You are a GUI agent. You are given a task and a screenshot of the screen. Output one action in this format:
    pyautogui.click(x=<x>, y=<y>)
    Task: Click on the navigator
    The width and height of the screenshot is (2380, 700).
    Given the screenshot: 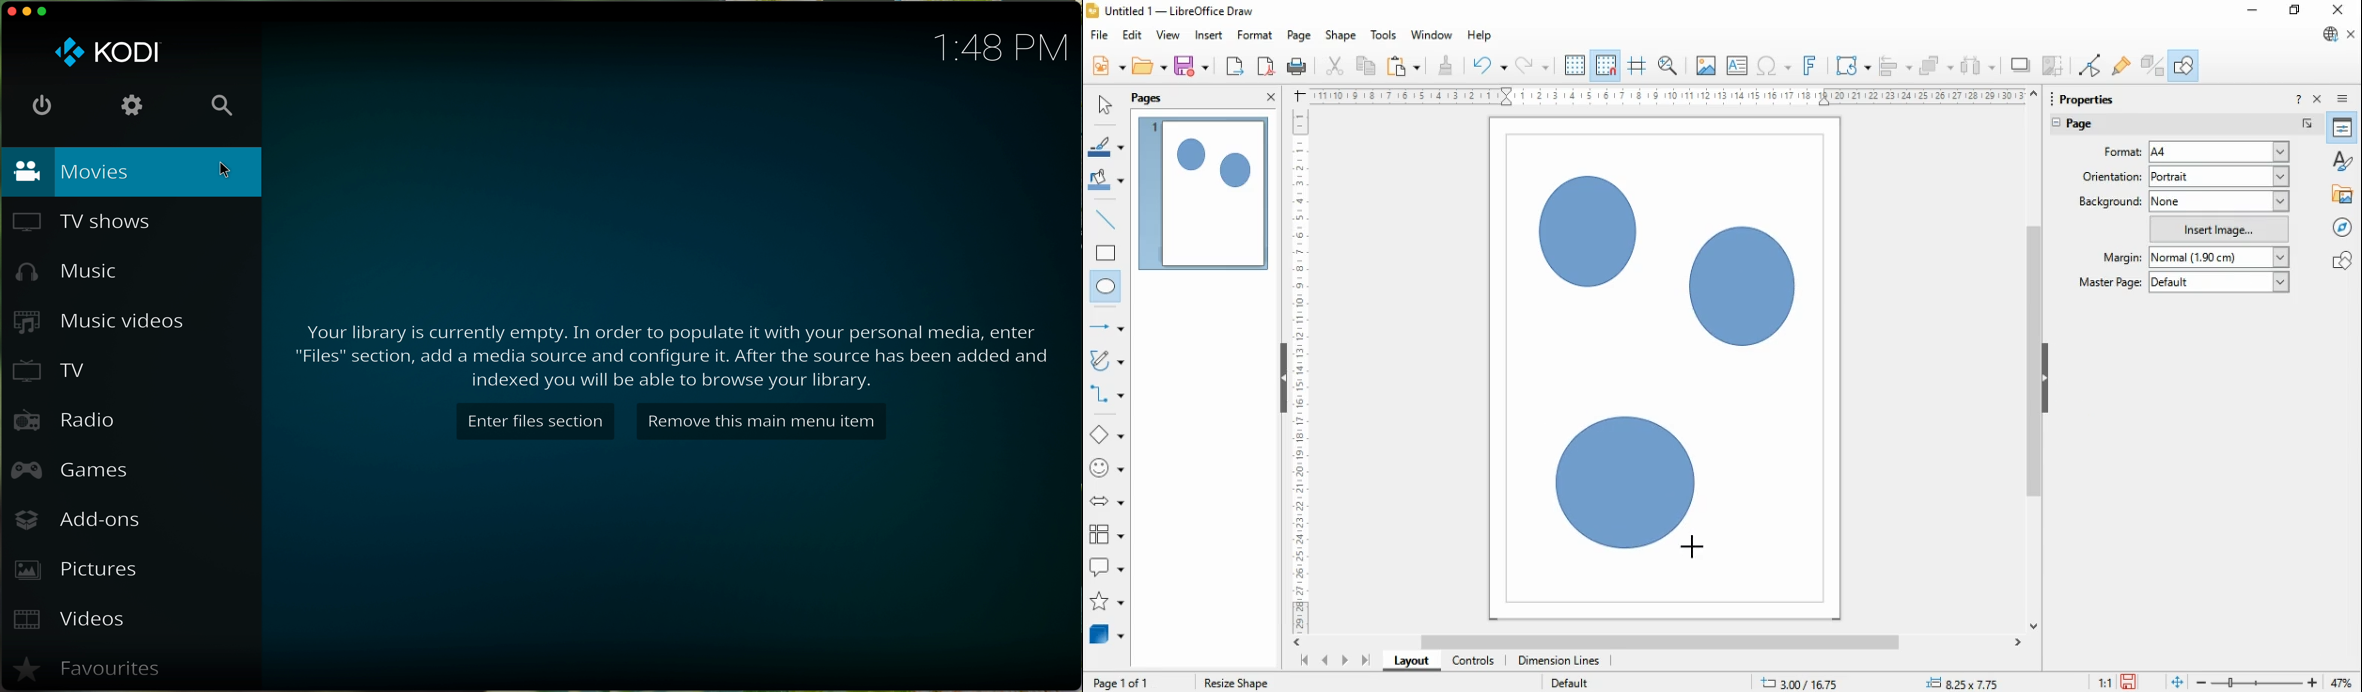 What is the action you would take?
    pyautogui.click(x=2346, y=226)
    